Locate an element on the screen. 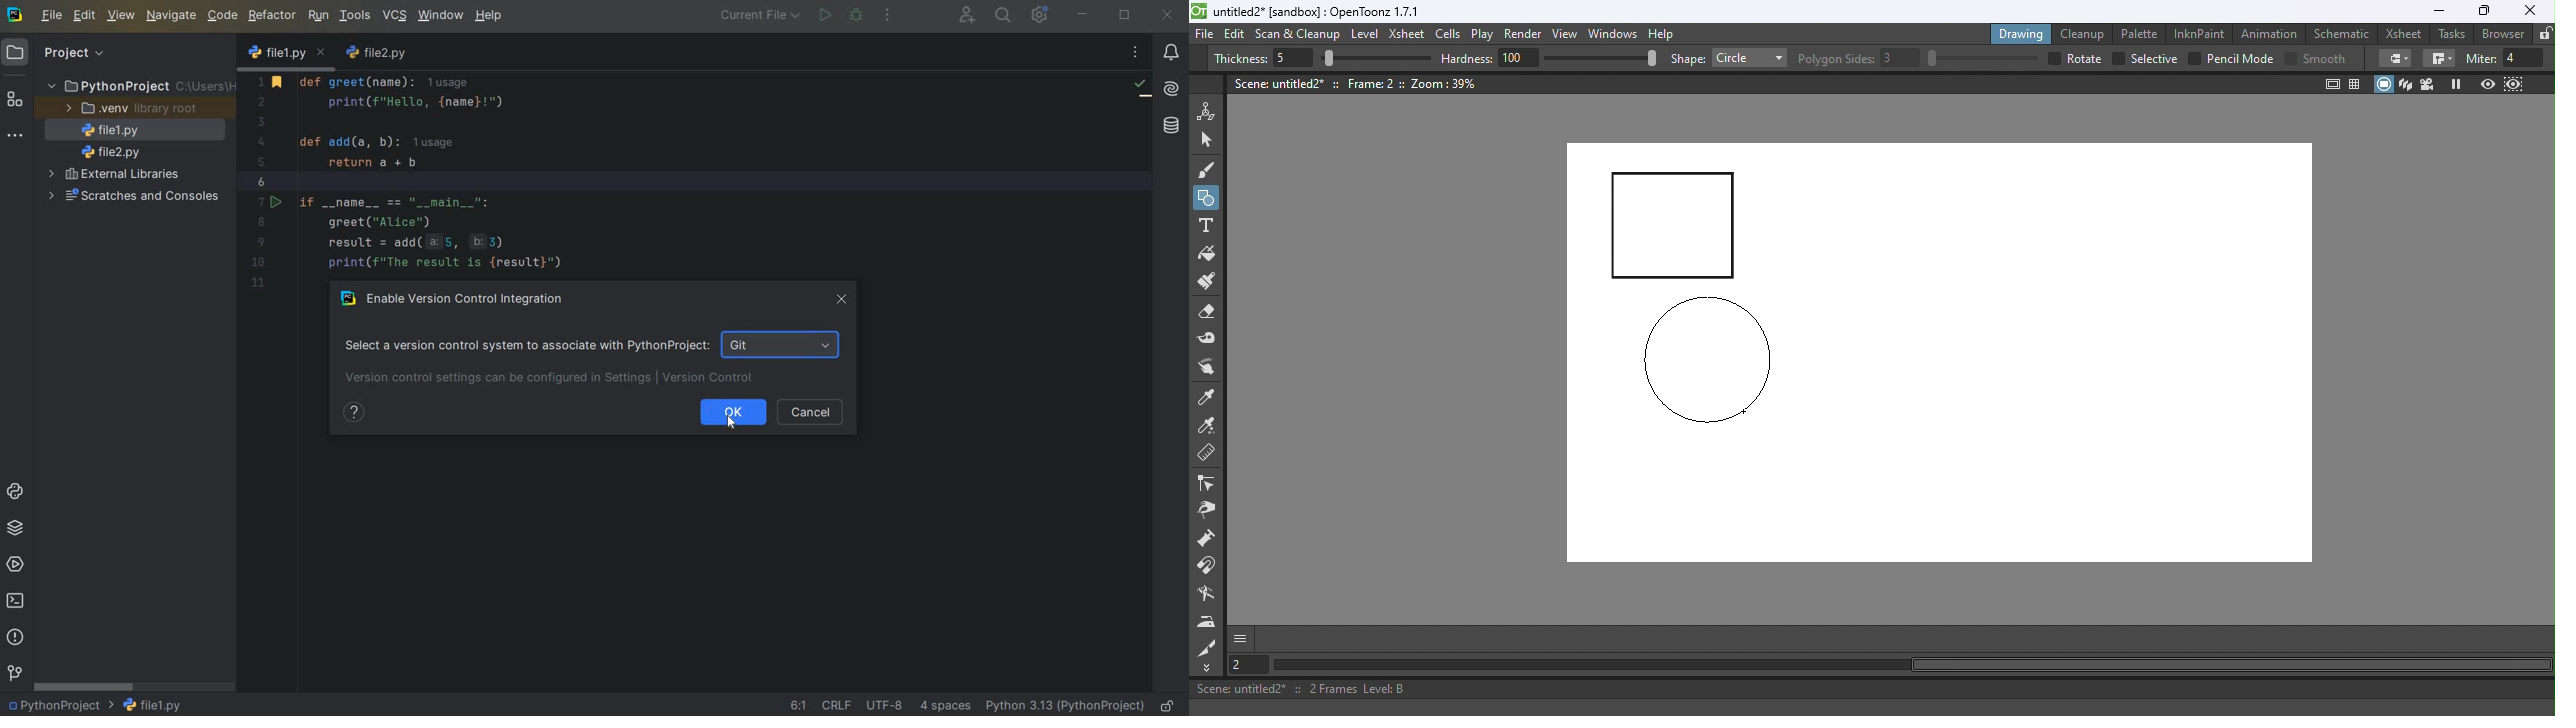 The width and height of the screenshot is (2576, 728). notifications is located at coordinates (1173, 52).